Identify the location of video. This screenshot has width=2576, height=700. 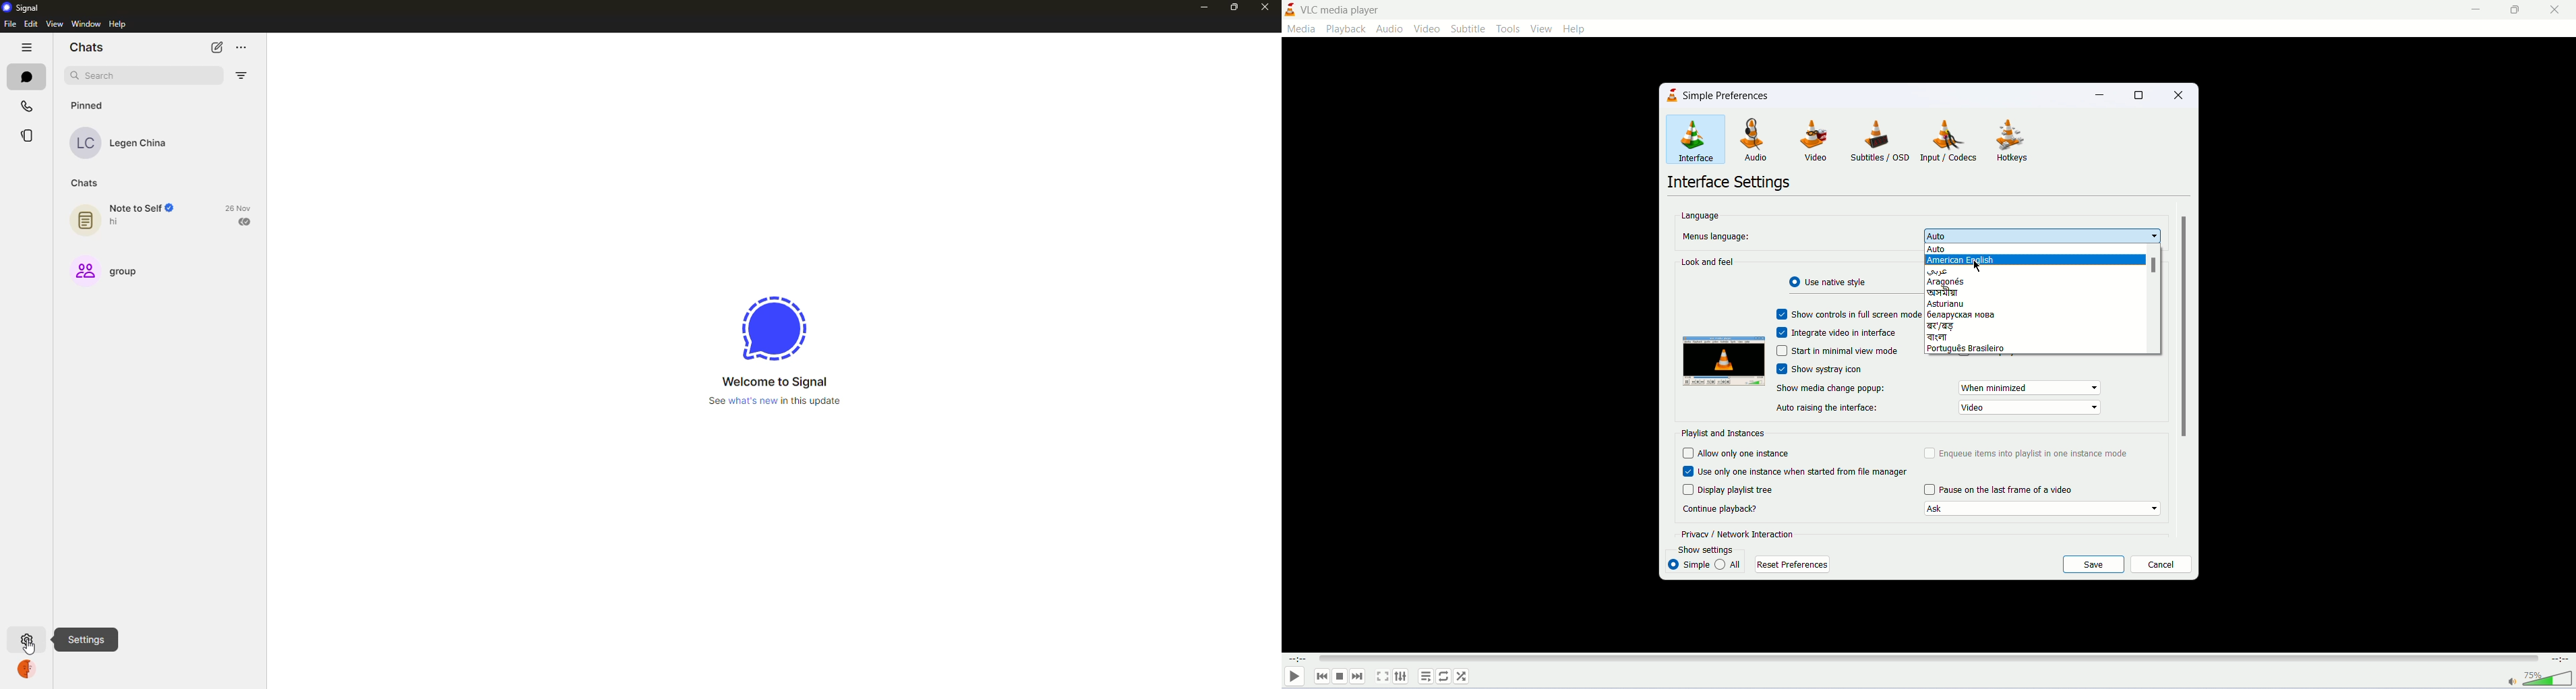
(1818, 141).